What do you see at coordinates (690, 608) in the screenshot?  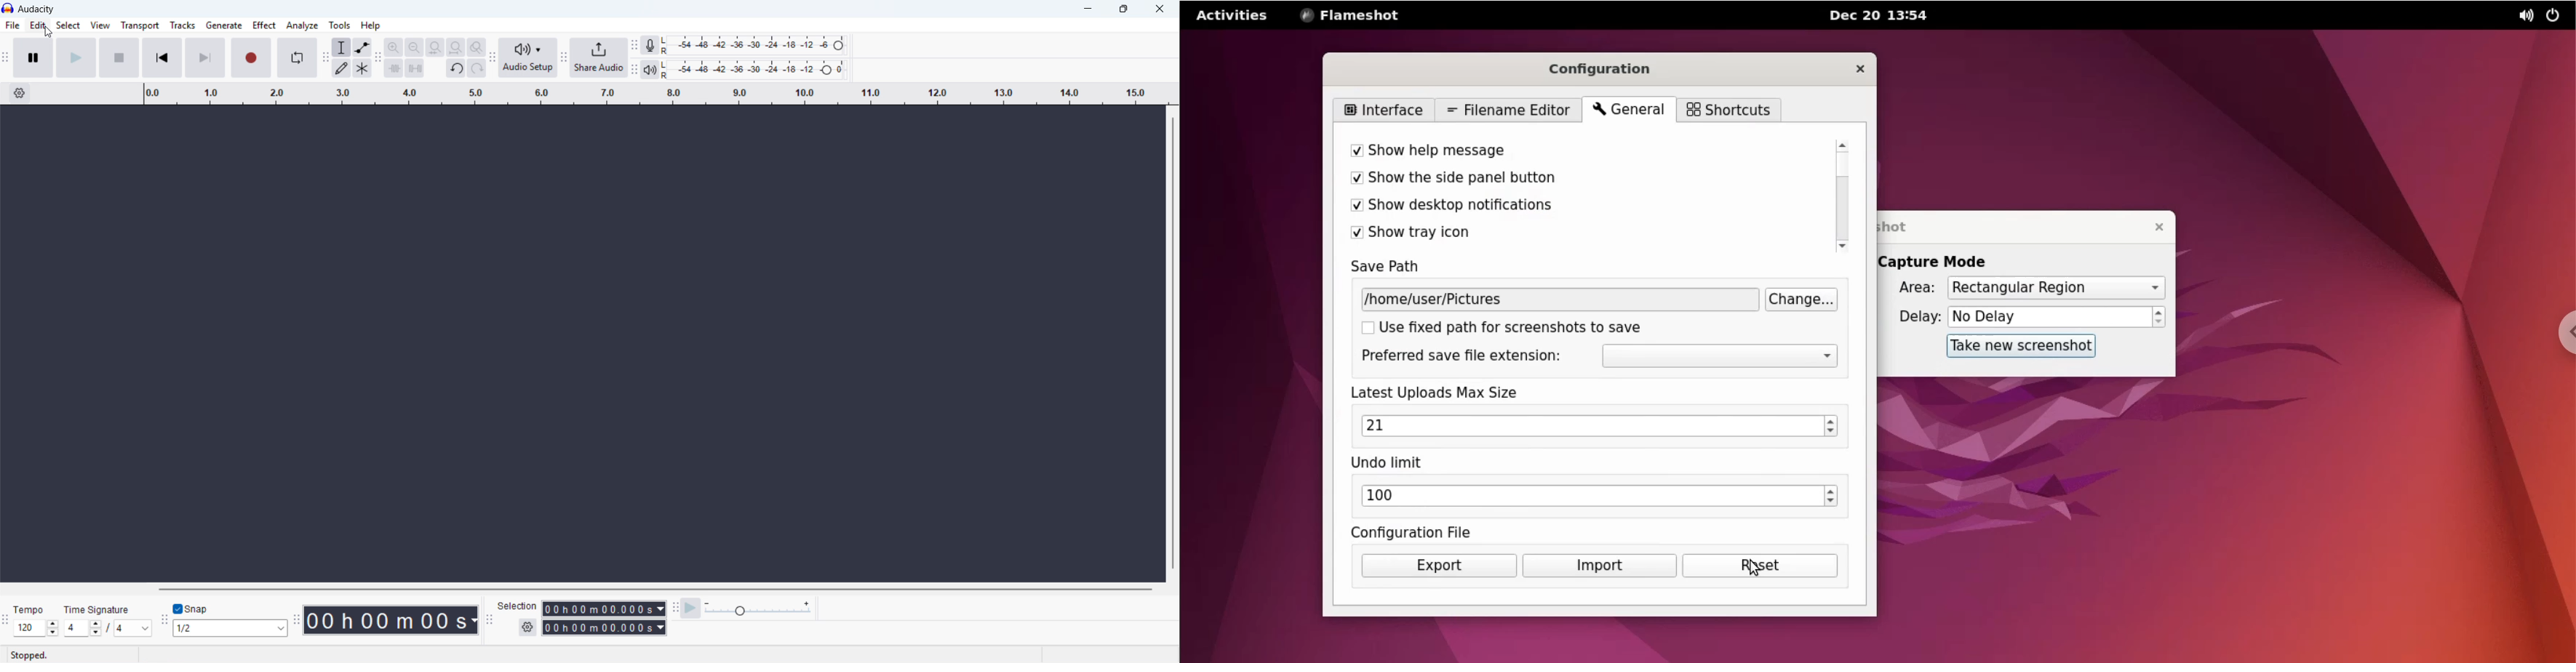 I see `play at speed ` at bounding box center [690, 608].